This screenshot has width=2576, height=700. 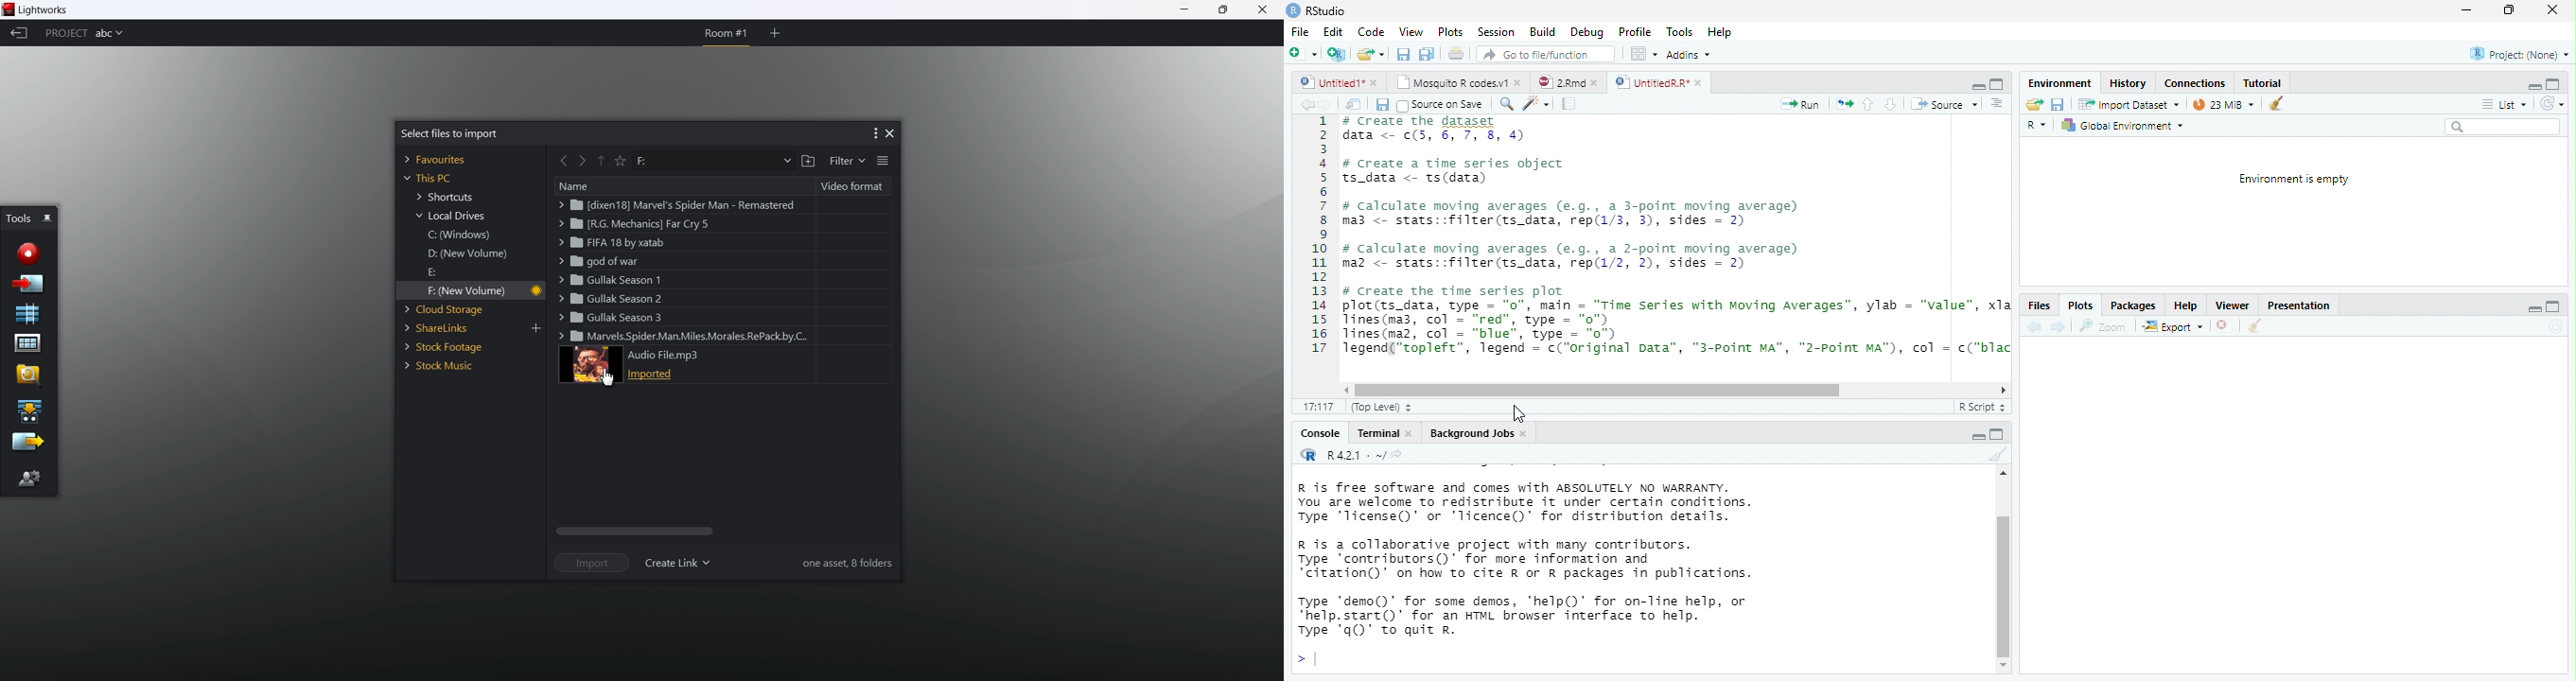 What do you see at coordinates (1998, 104) in the screenshot?
I see `Document outline` at bounding box center [1998, 104].